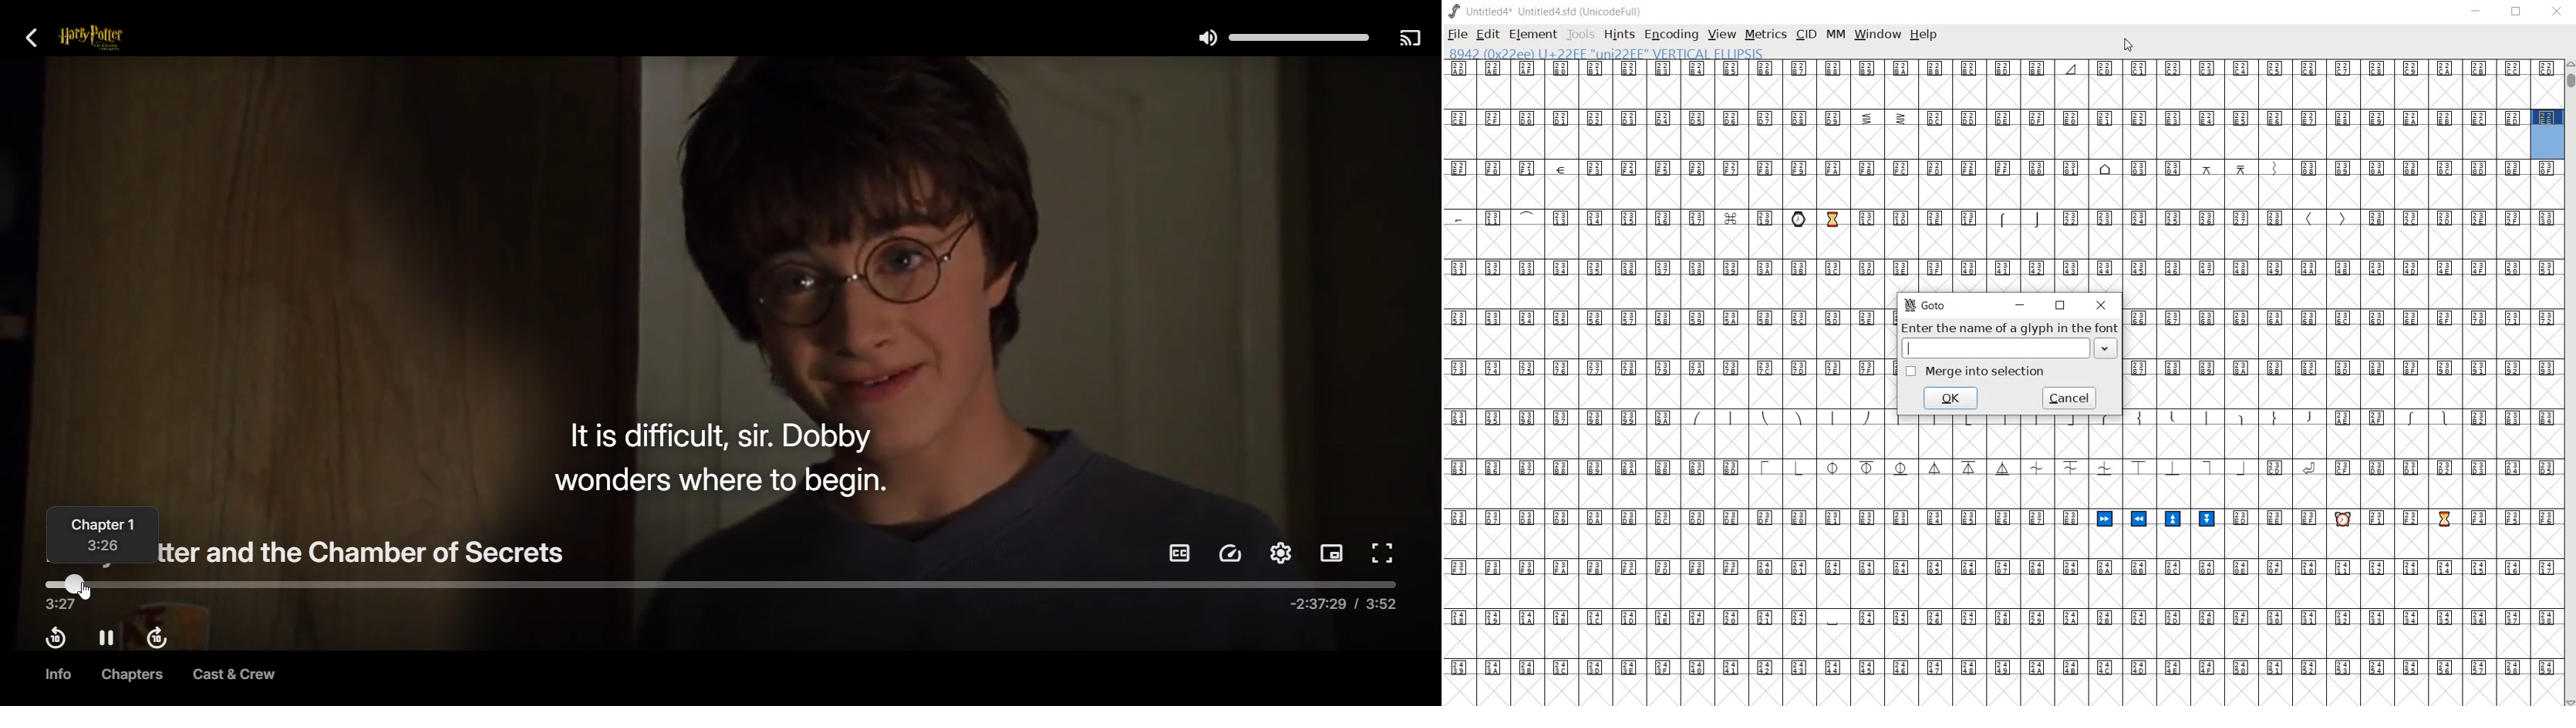 Image resolution: width=2576 pixels, height=728 pixels. I want to click on CLOSE, so click(2557, 12).